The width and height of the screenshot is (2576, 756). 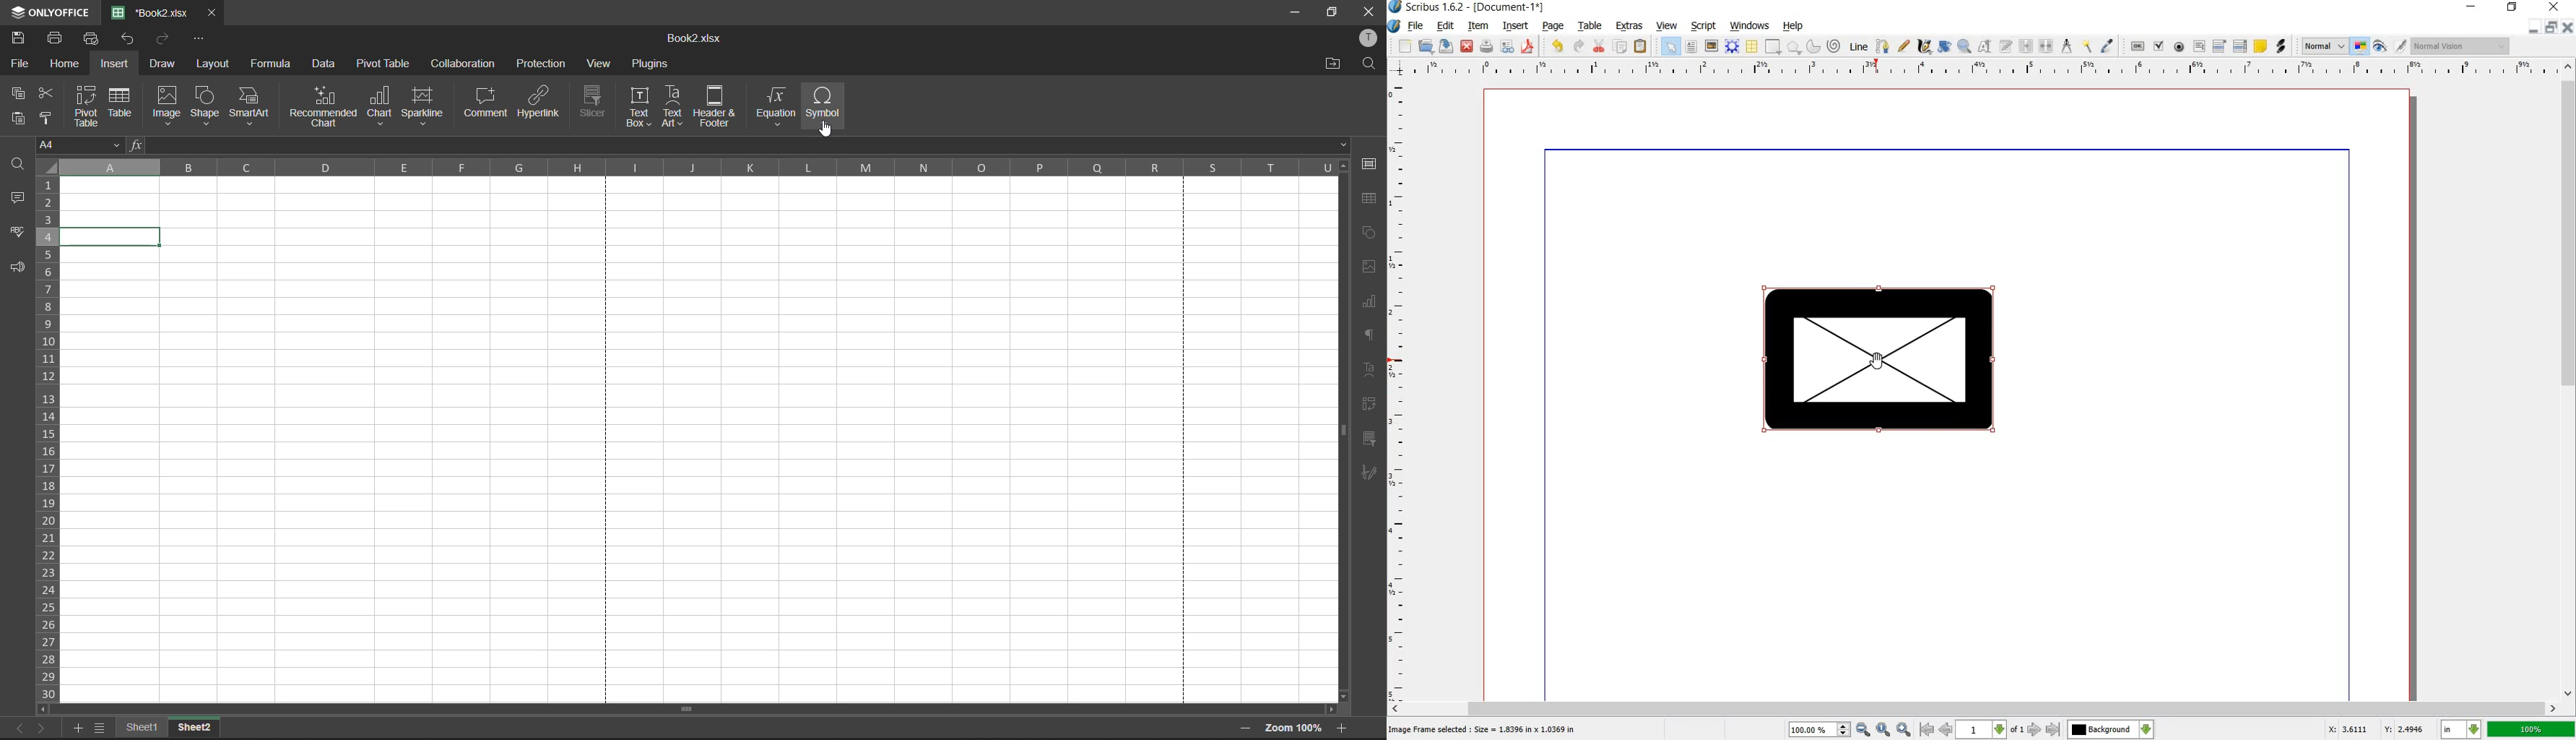 What do you see at coordinates (1394, 26) in the screenshot?
I see `application logo` at bounding box center [1394, 26].